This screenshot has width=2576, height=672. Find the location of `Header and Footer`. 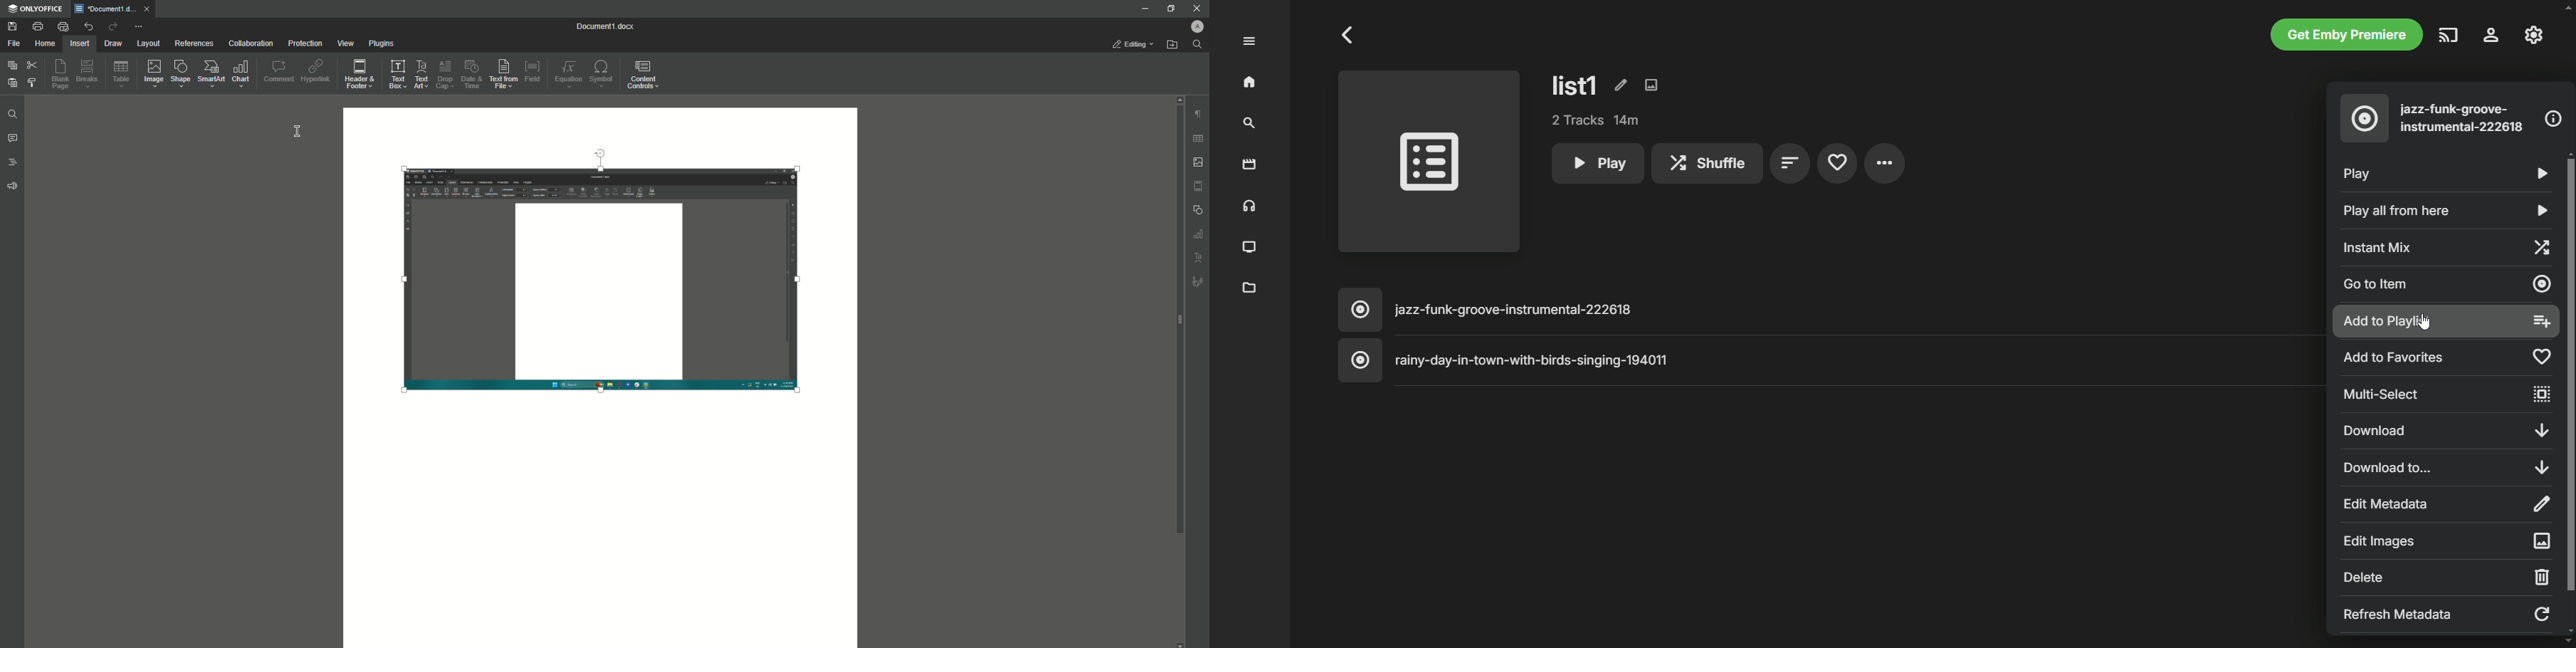

Header and Footer is located at coordinates (360, 74).